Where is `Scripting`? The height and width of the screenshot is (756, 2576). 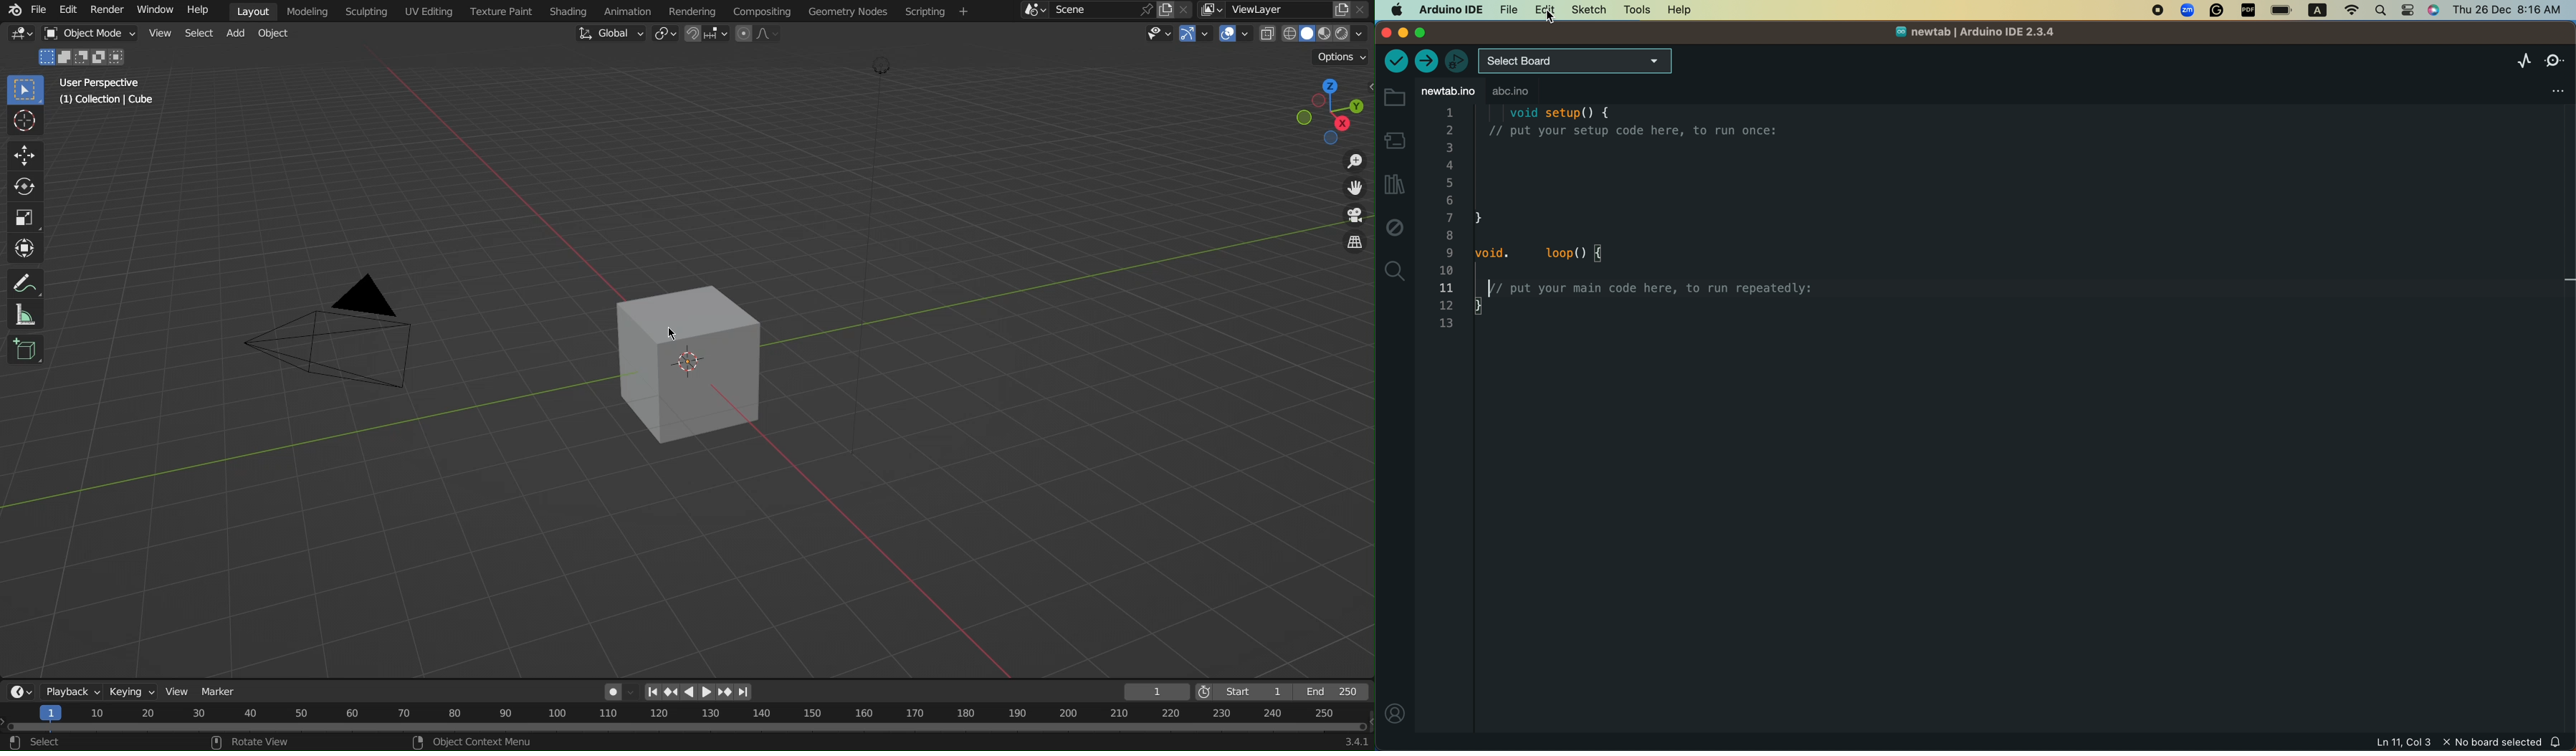 Scripting is located at coordinates (369, 11).